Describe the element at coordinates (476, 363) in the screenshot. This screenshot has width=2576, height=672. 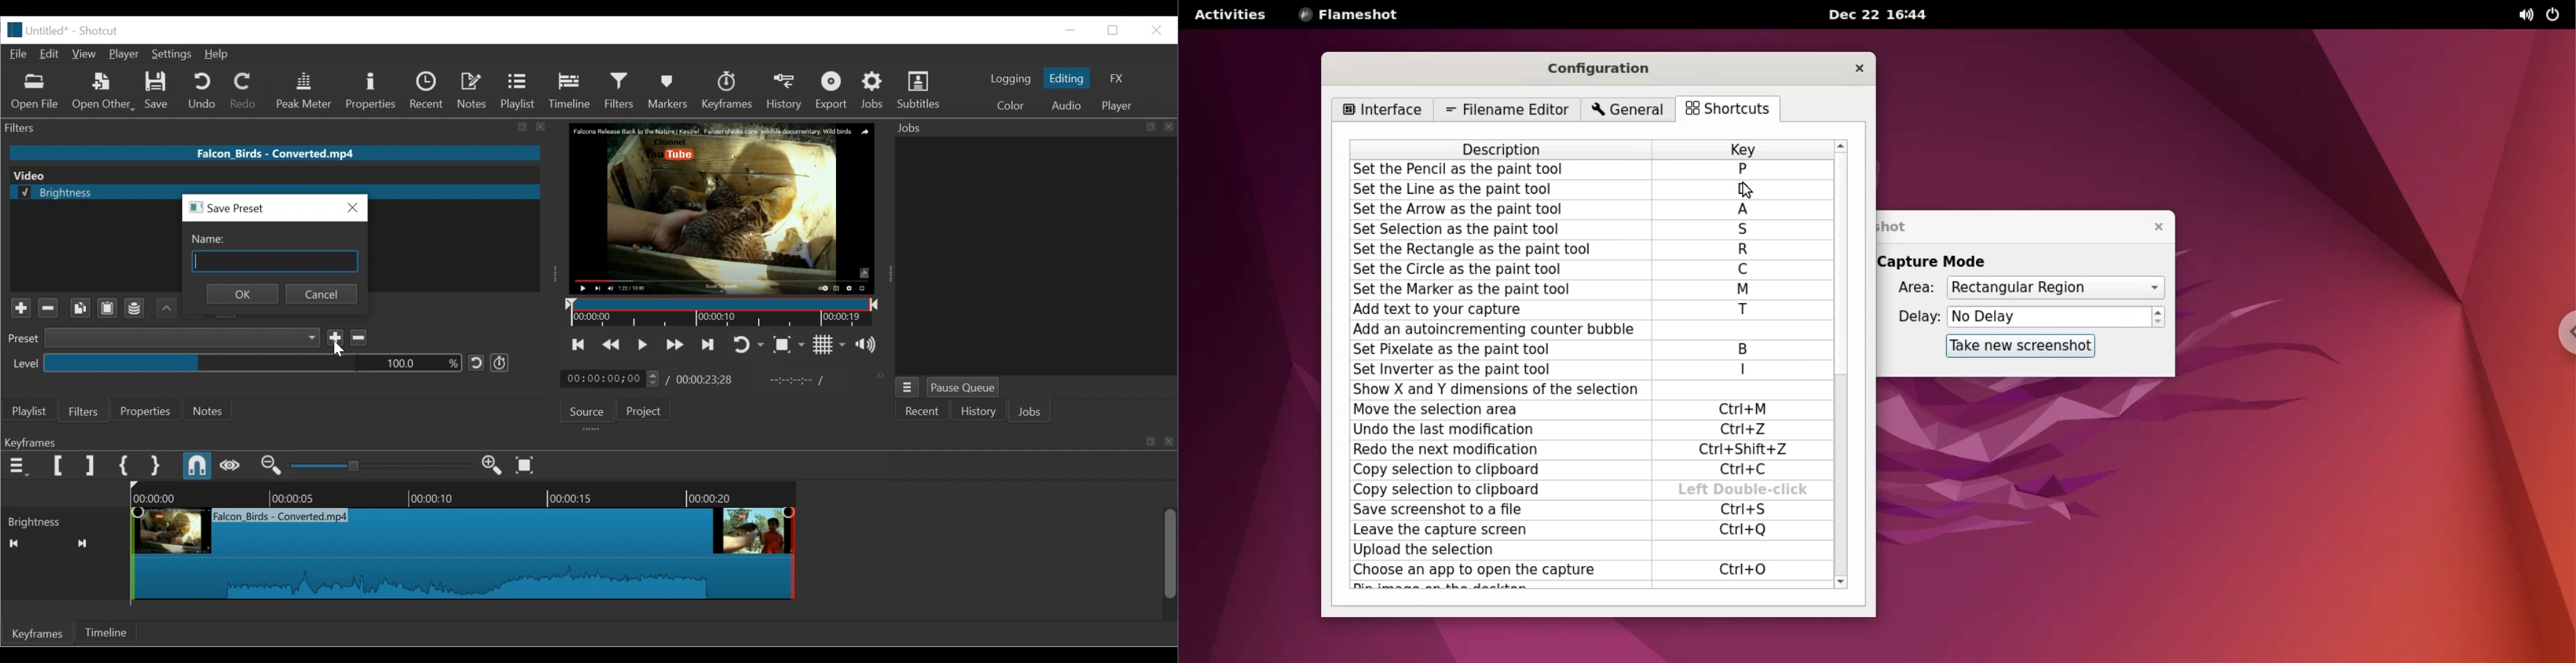
I see `Reset to Default` at that location.